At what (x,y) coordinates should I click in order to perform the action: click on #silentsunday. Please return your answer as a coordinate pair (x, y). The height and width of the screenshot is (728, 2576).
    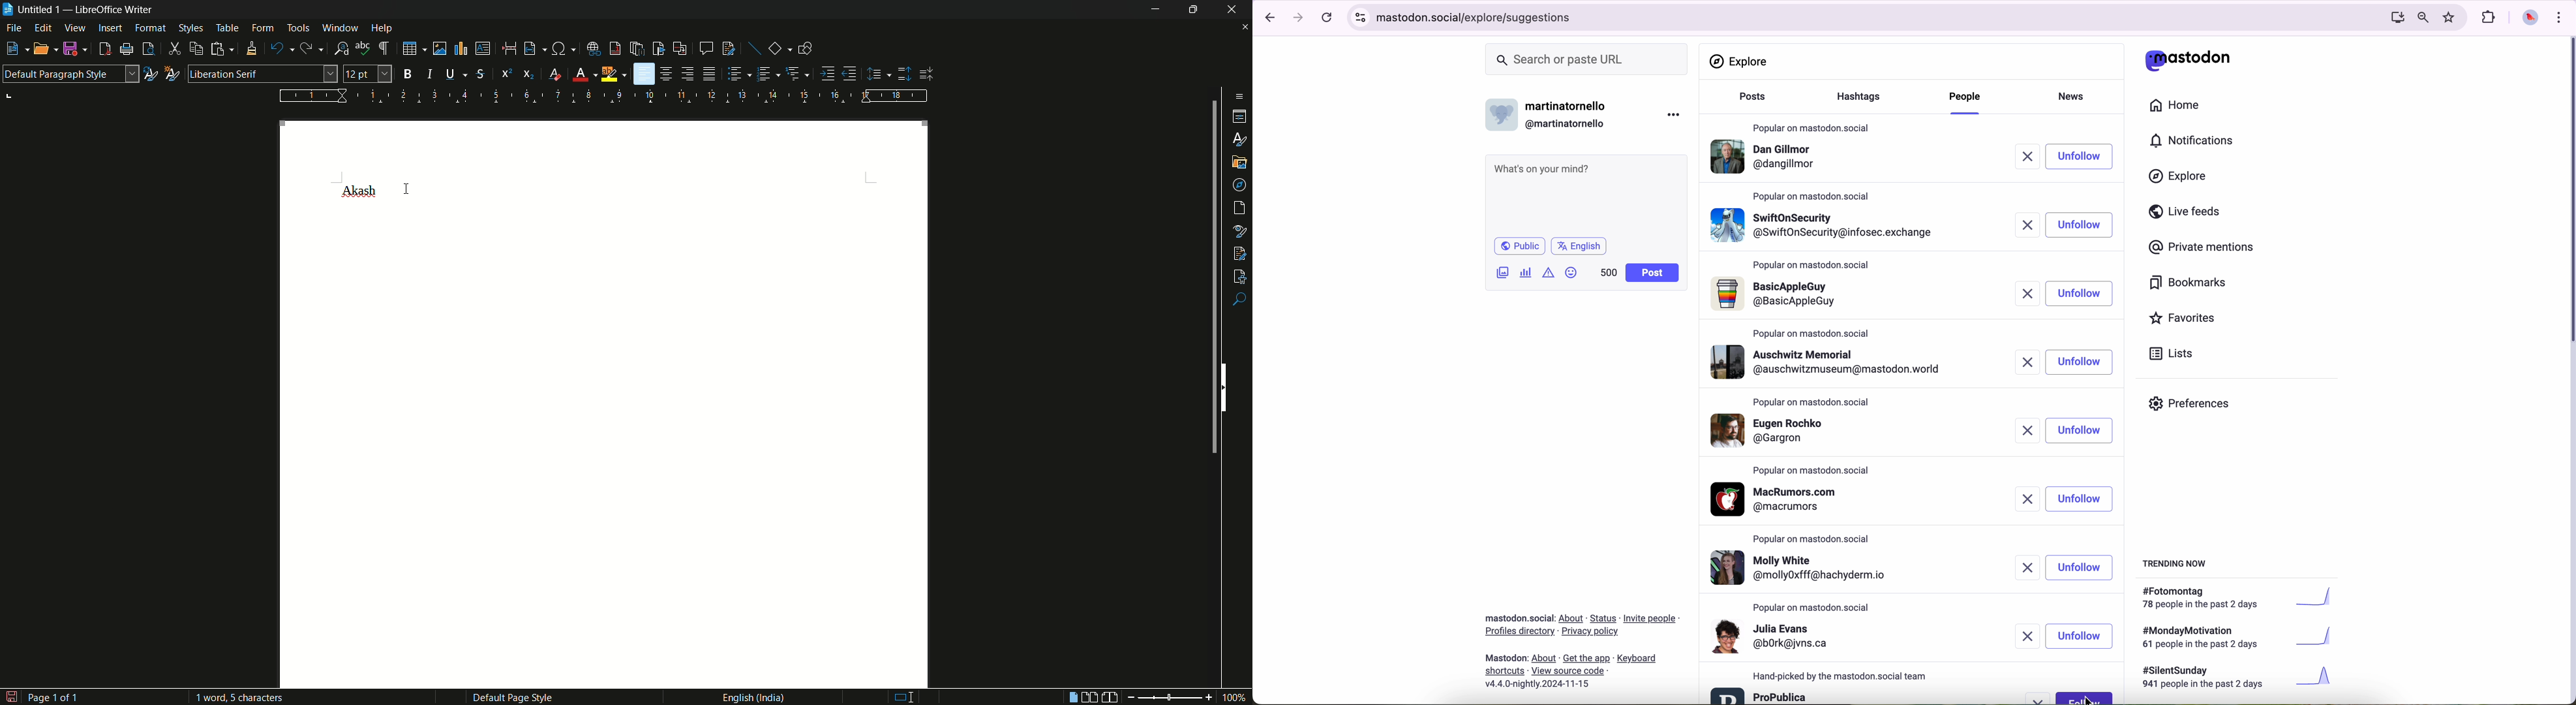
    Looking at the image, I should click on (2239, 679).